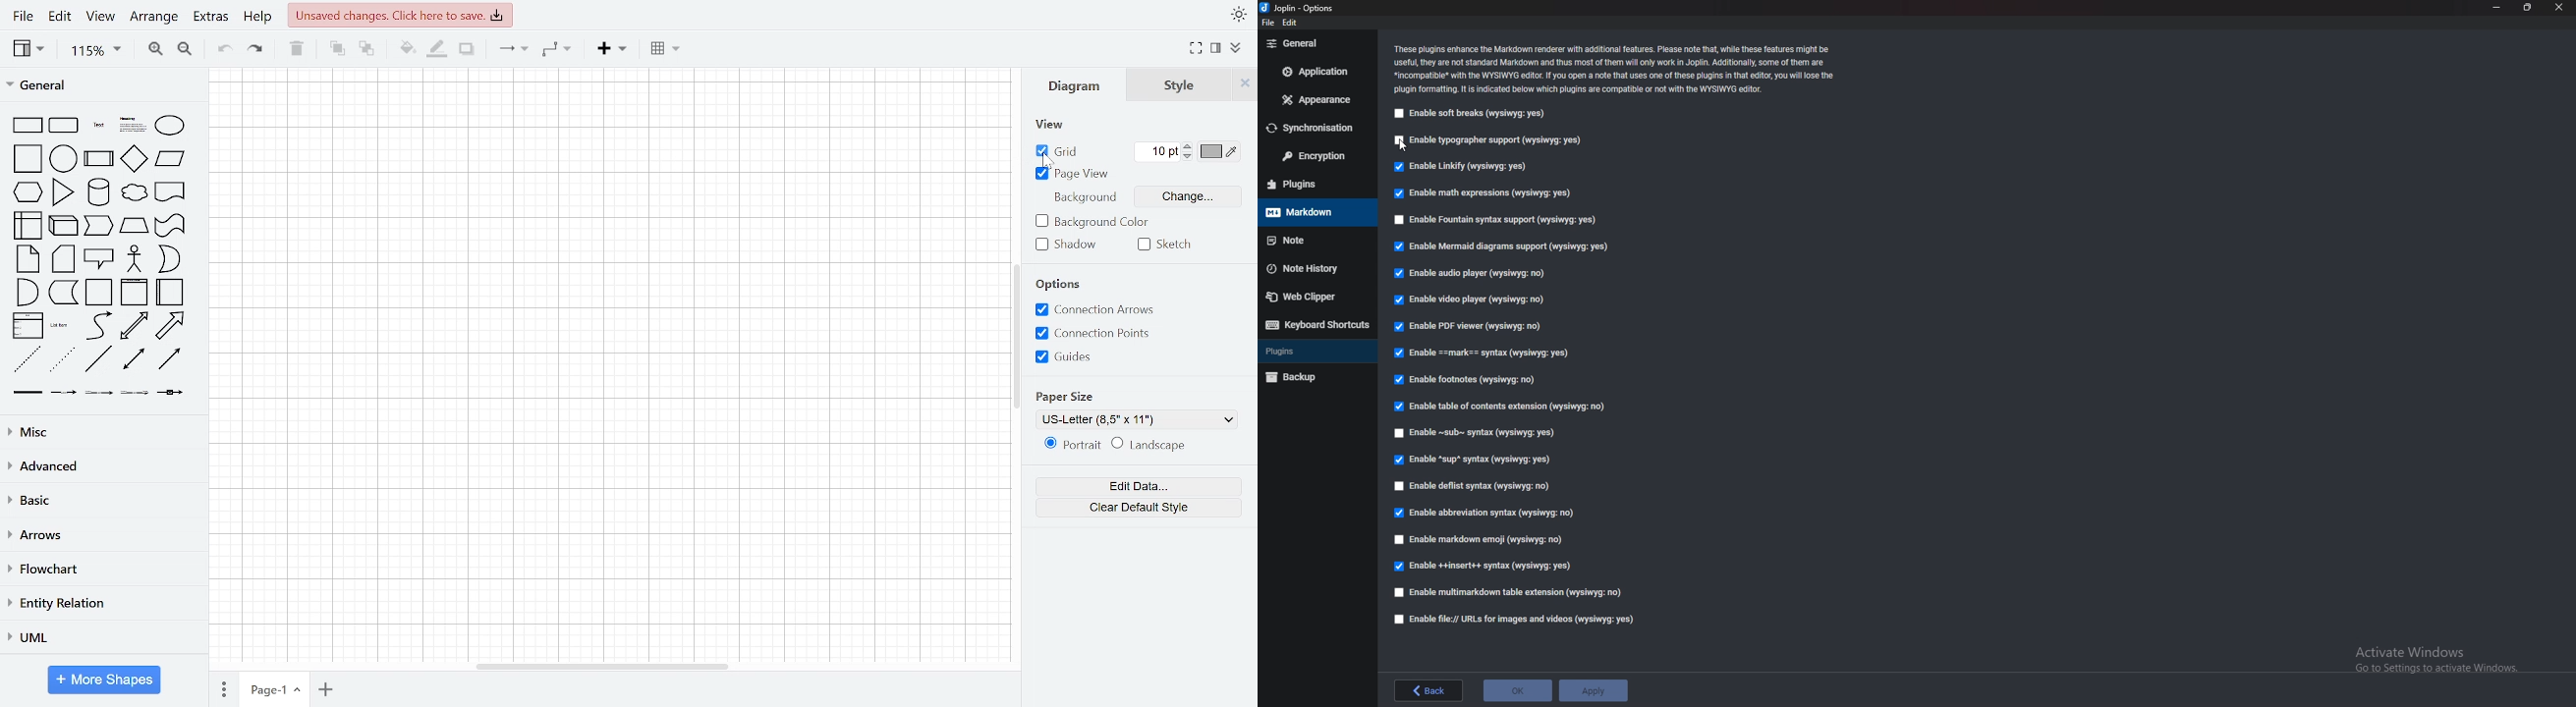  Describe the element at coordinates (28, 327) in the screenshot. I see `list` at that location.